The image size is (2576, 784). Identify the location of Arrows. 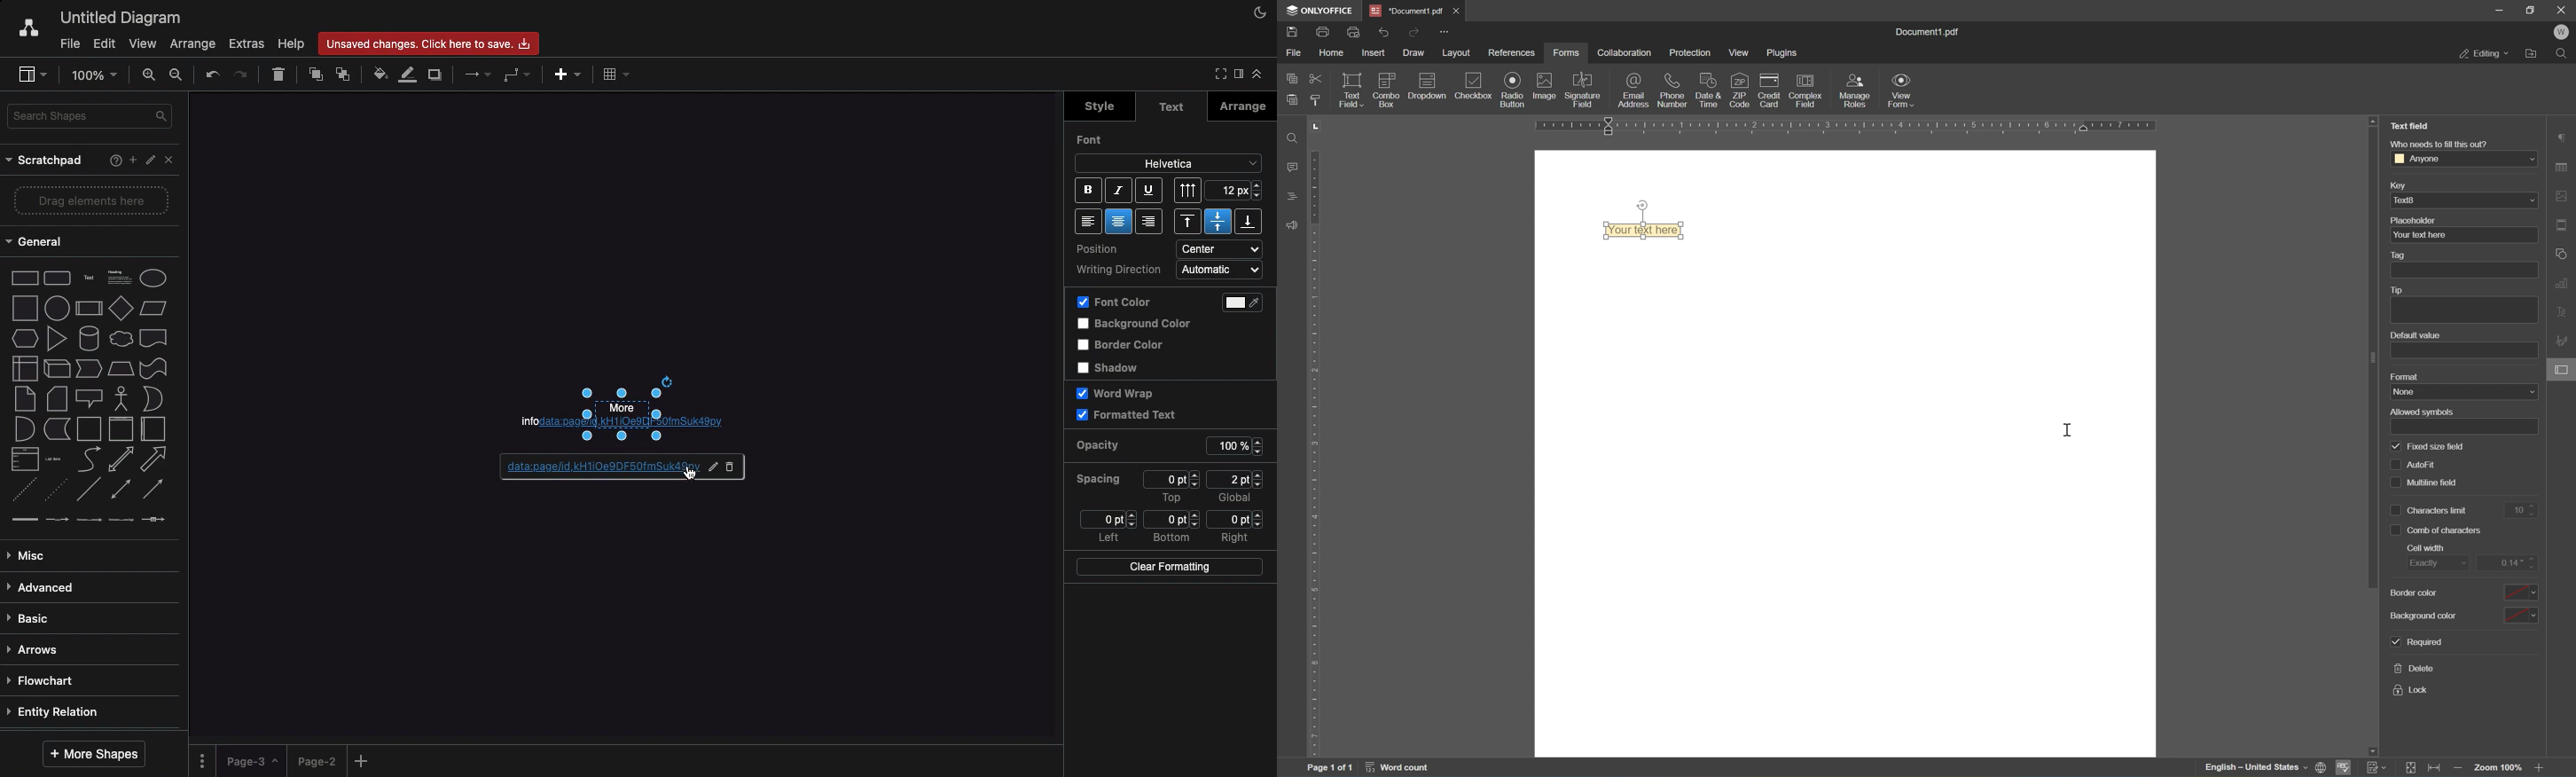
(475, 75).